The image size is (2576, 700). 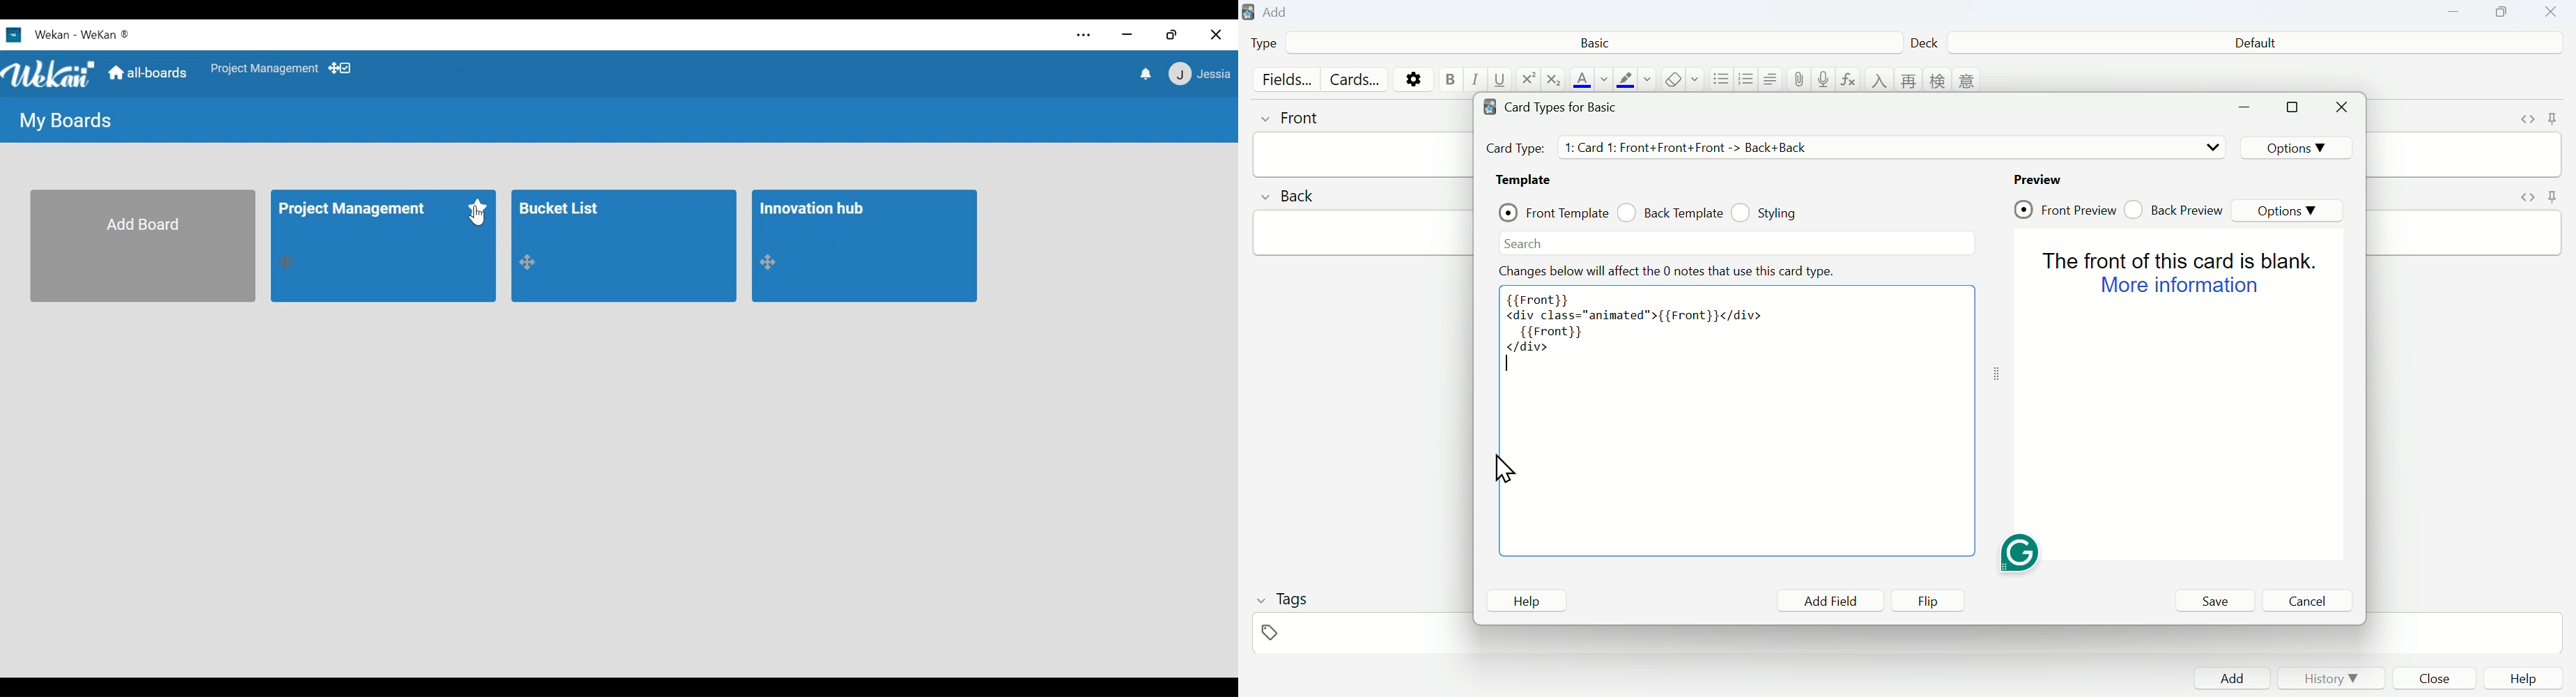 What do you see at coordinates (1736, 421) in the screenshot?
I see `Code area` at bounding box center [1736, 421].